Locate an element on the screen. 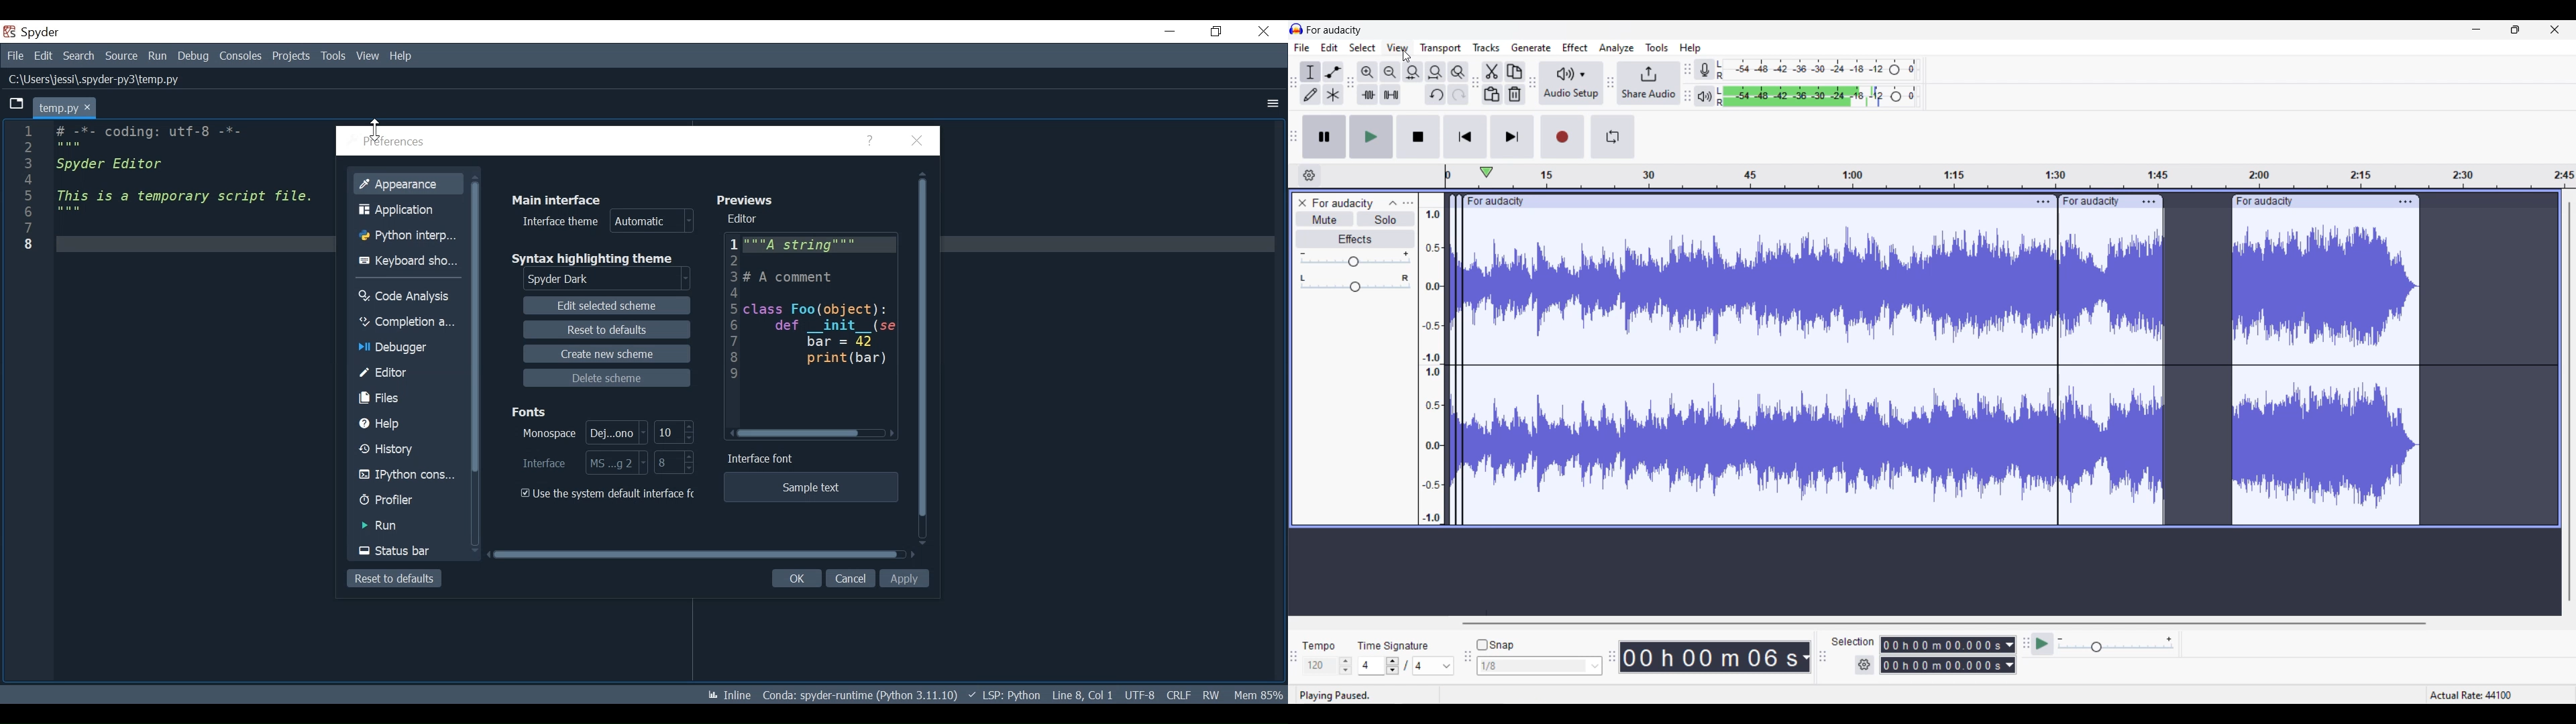  selection is located at coordinates (1854, 642).